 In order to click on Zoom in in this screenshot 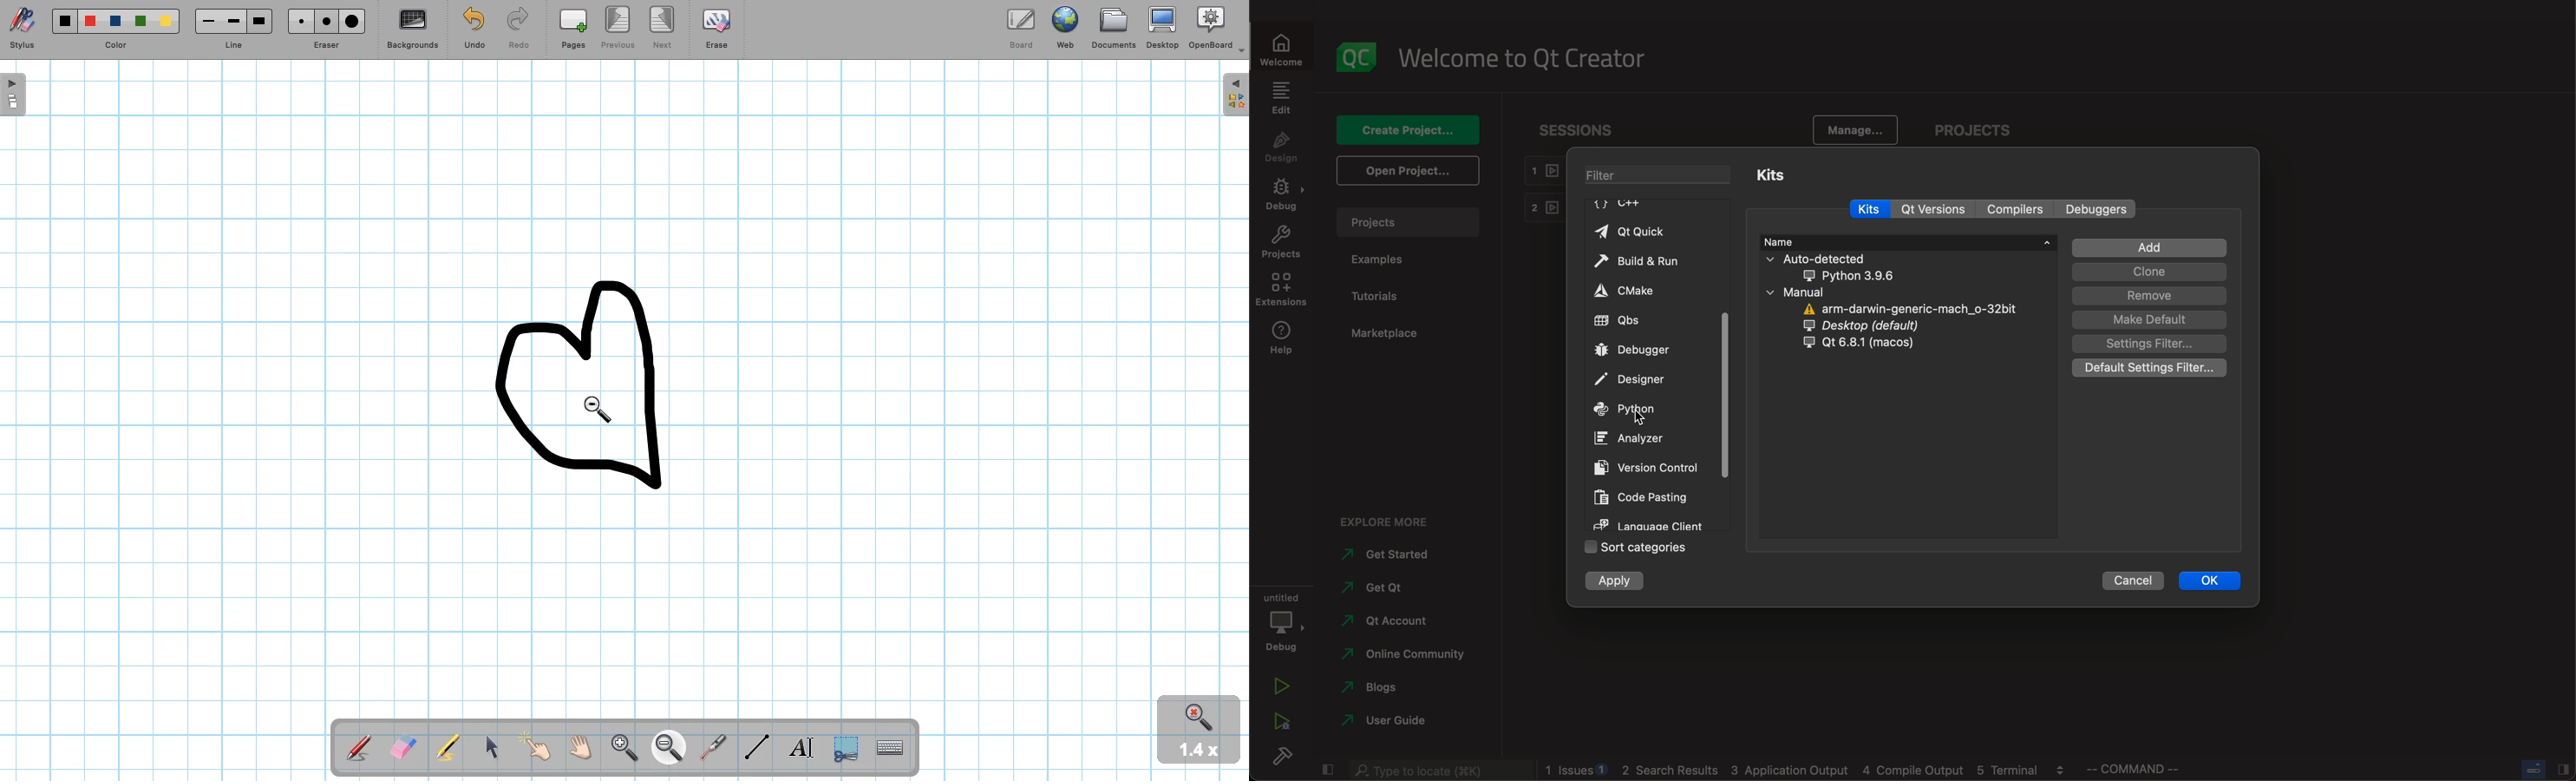, I will do `click(621, 746)`.